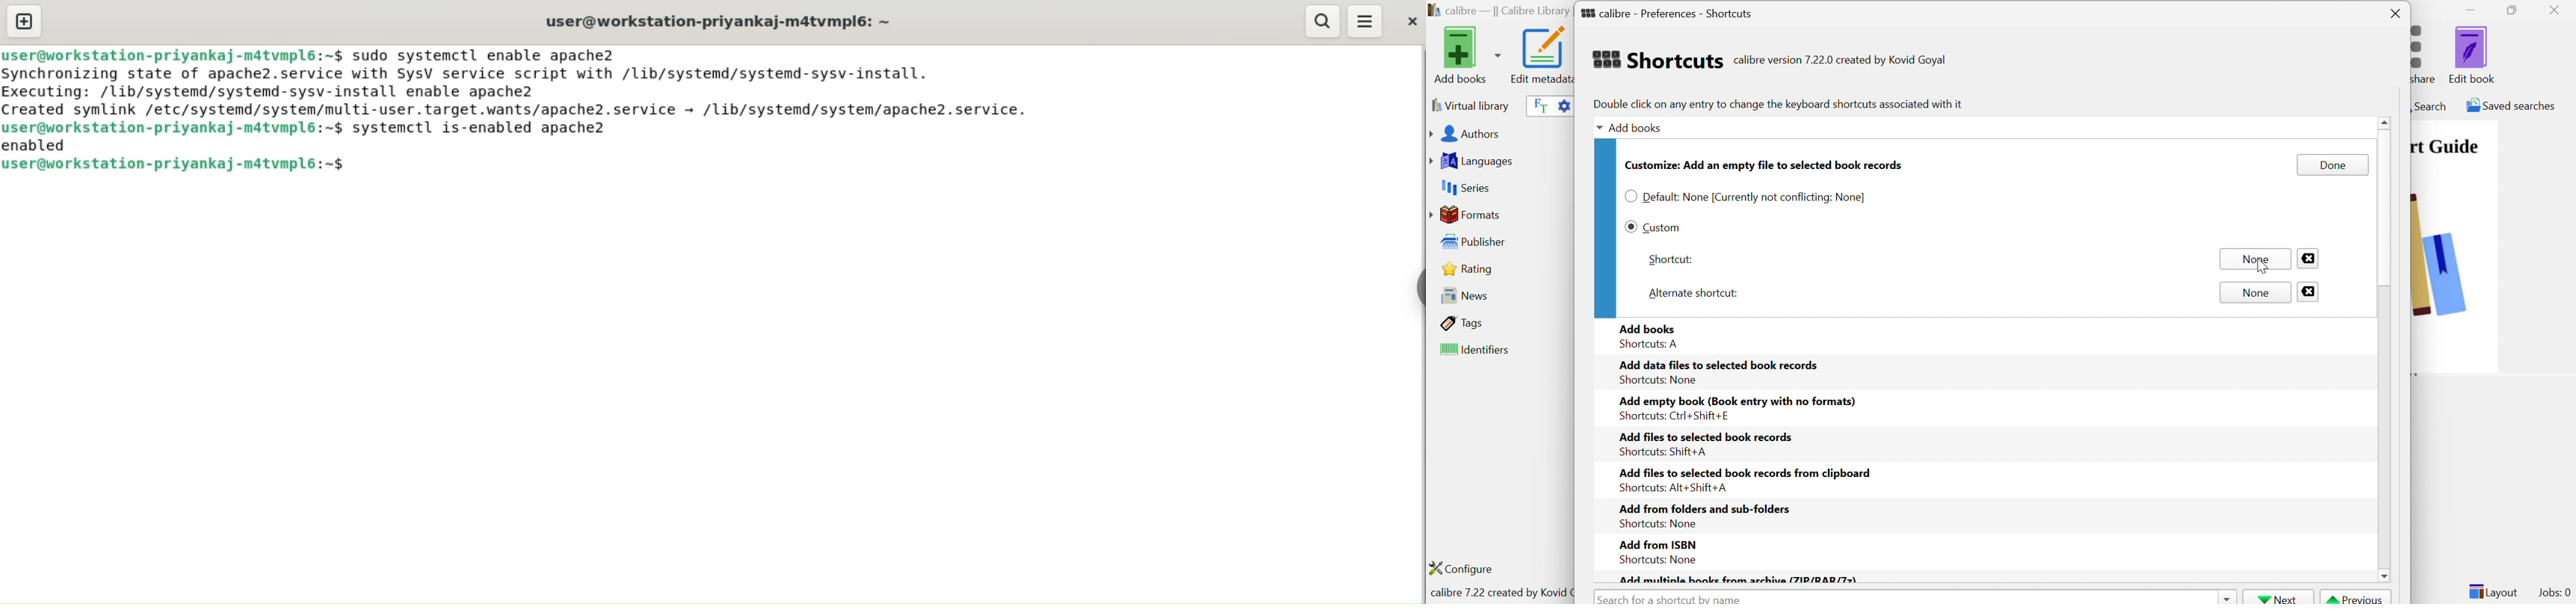  I want to click on Languages, so click(1473, 161).